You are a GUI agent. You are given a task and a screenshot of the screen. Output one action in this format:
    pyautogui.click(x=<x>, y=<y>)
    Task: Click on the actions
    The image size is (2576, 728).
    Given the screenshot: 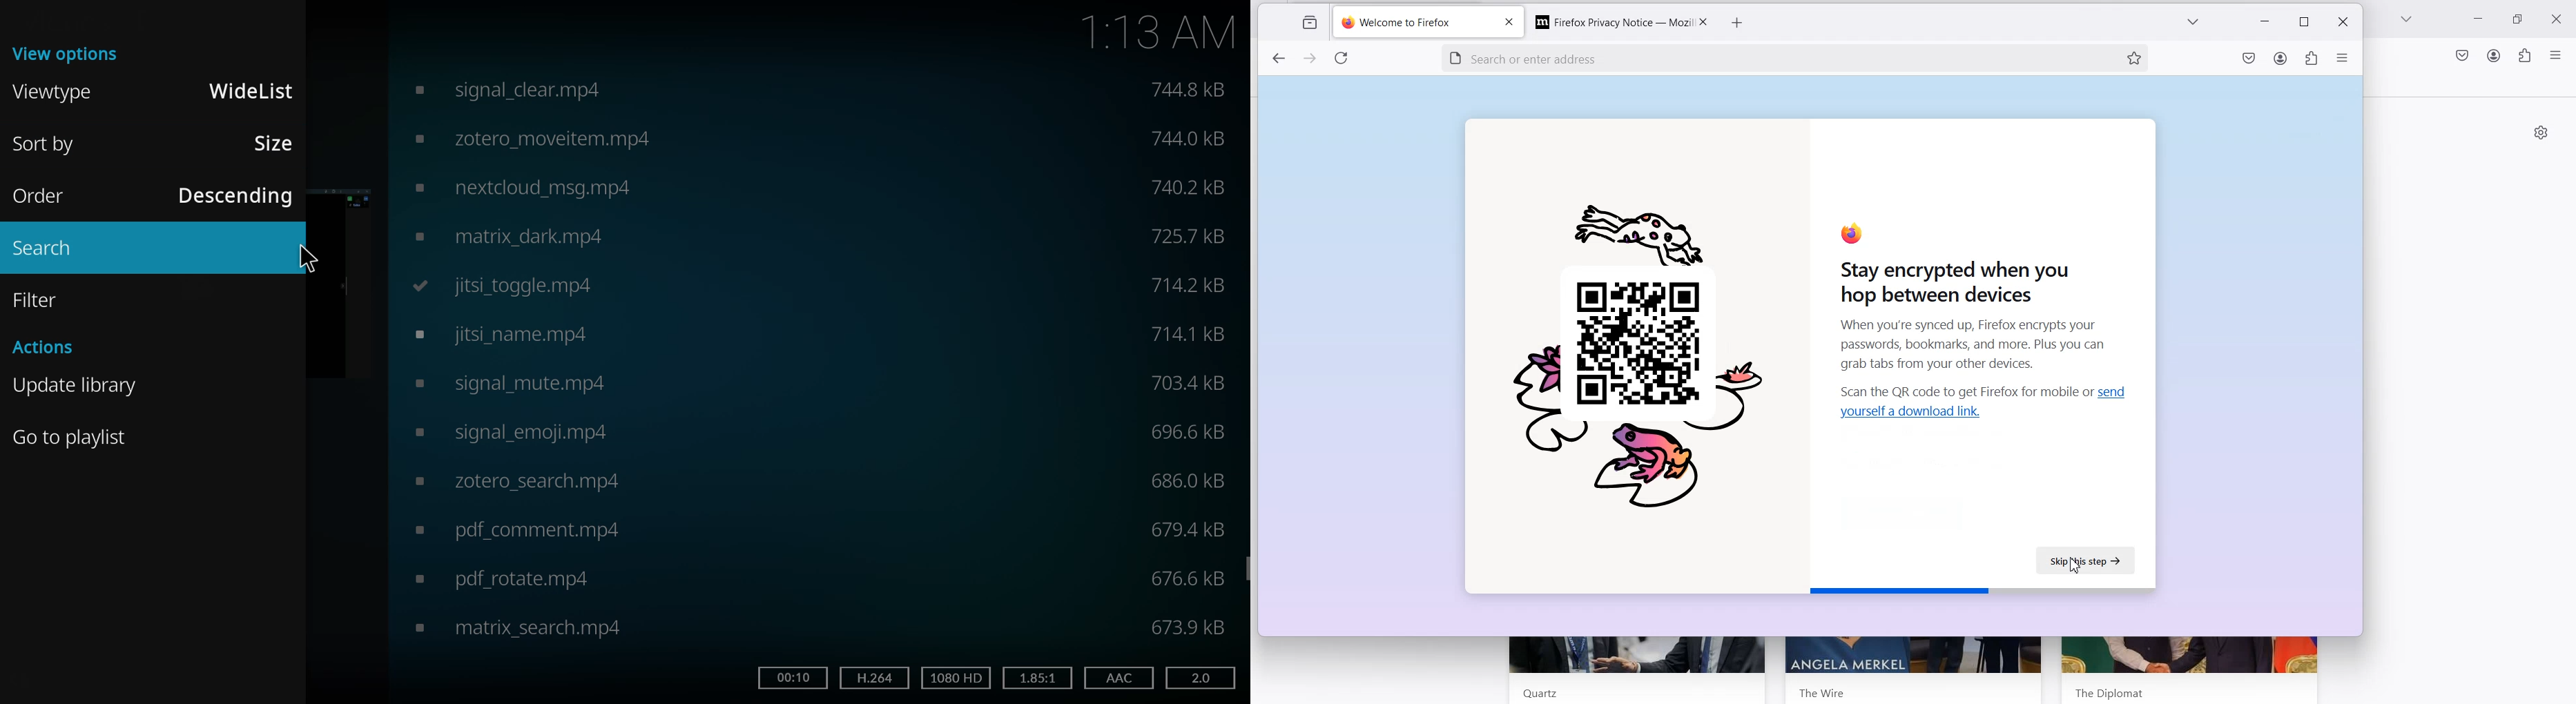 What is the action you would take?
    pyautogui.click(x=52, y=349)
    